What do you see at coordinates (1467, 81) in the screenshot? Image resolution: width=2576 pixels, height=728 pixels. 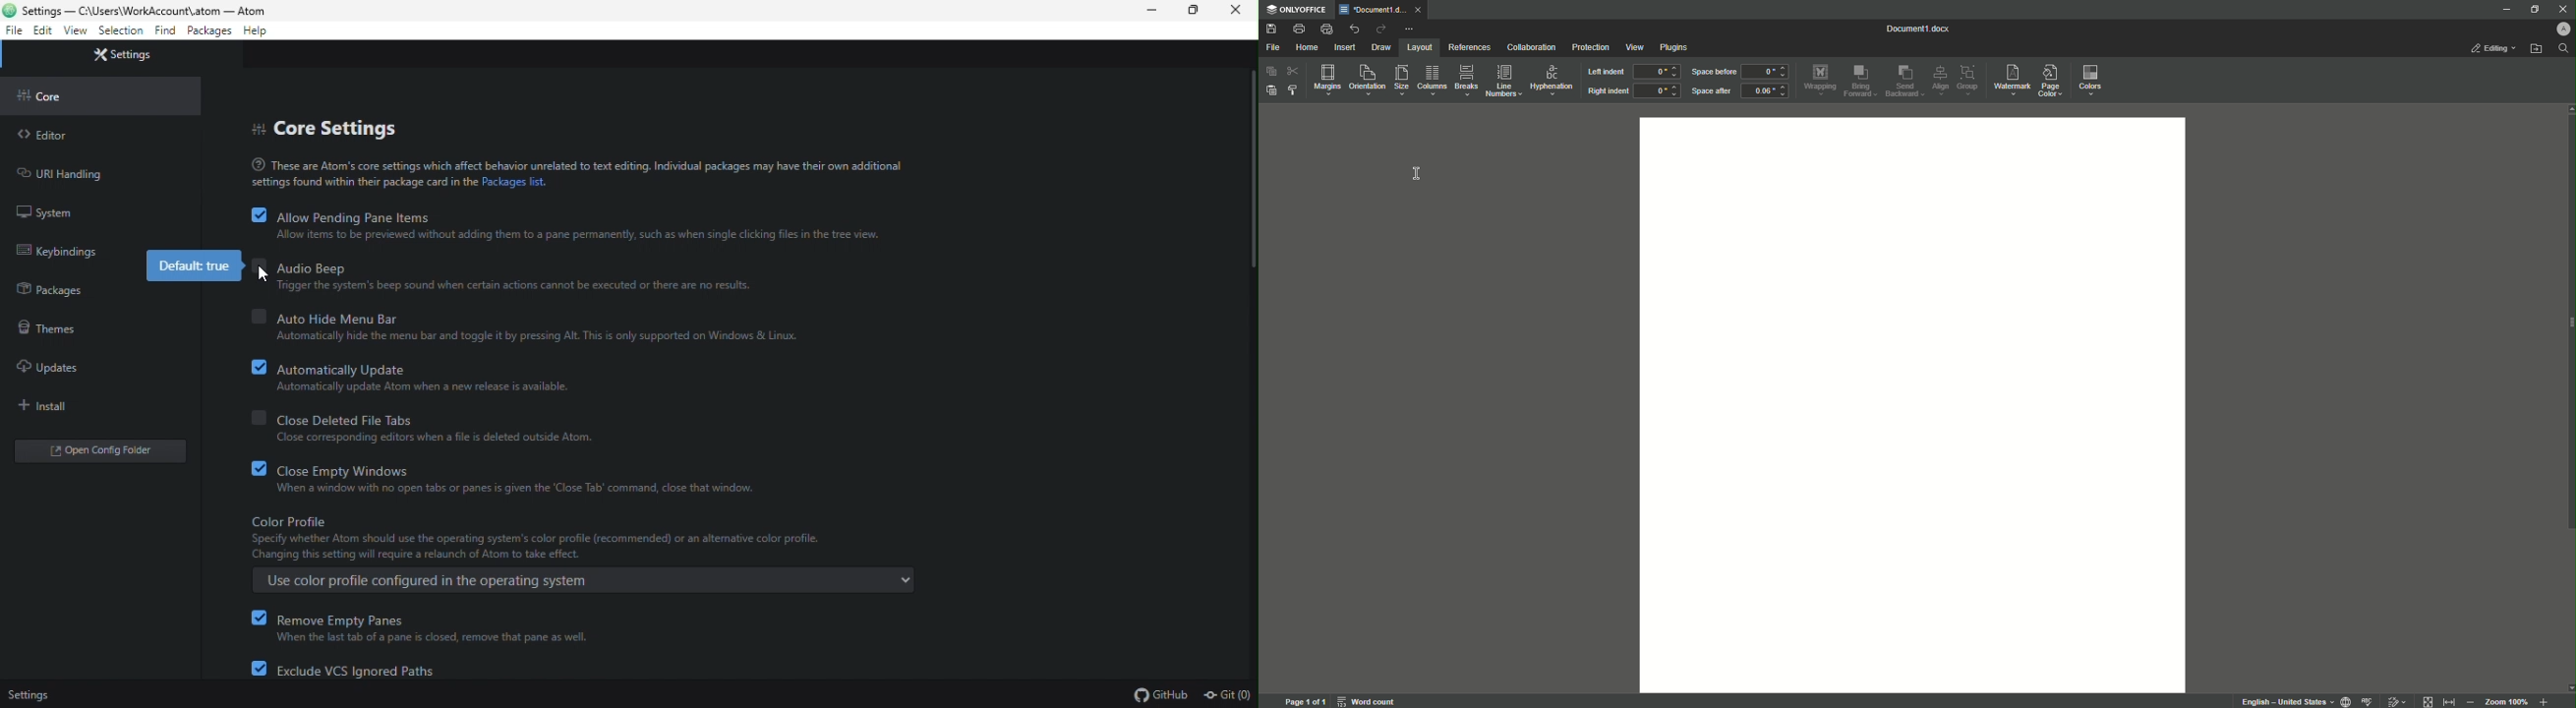 I see `Breaks` at bounding box center [1467, 81].